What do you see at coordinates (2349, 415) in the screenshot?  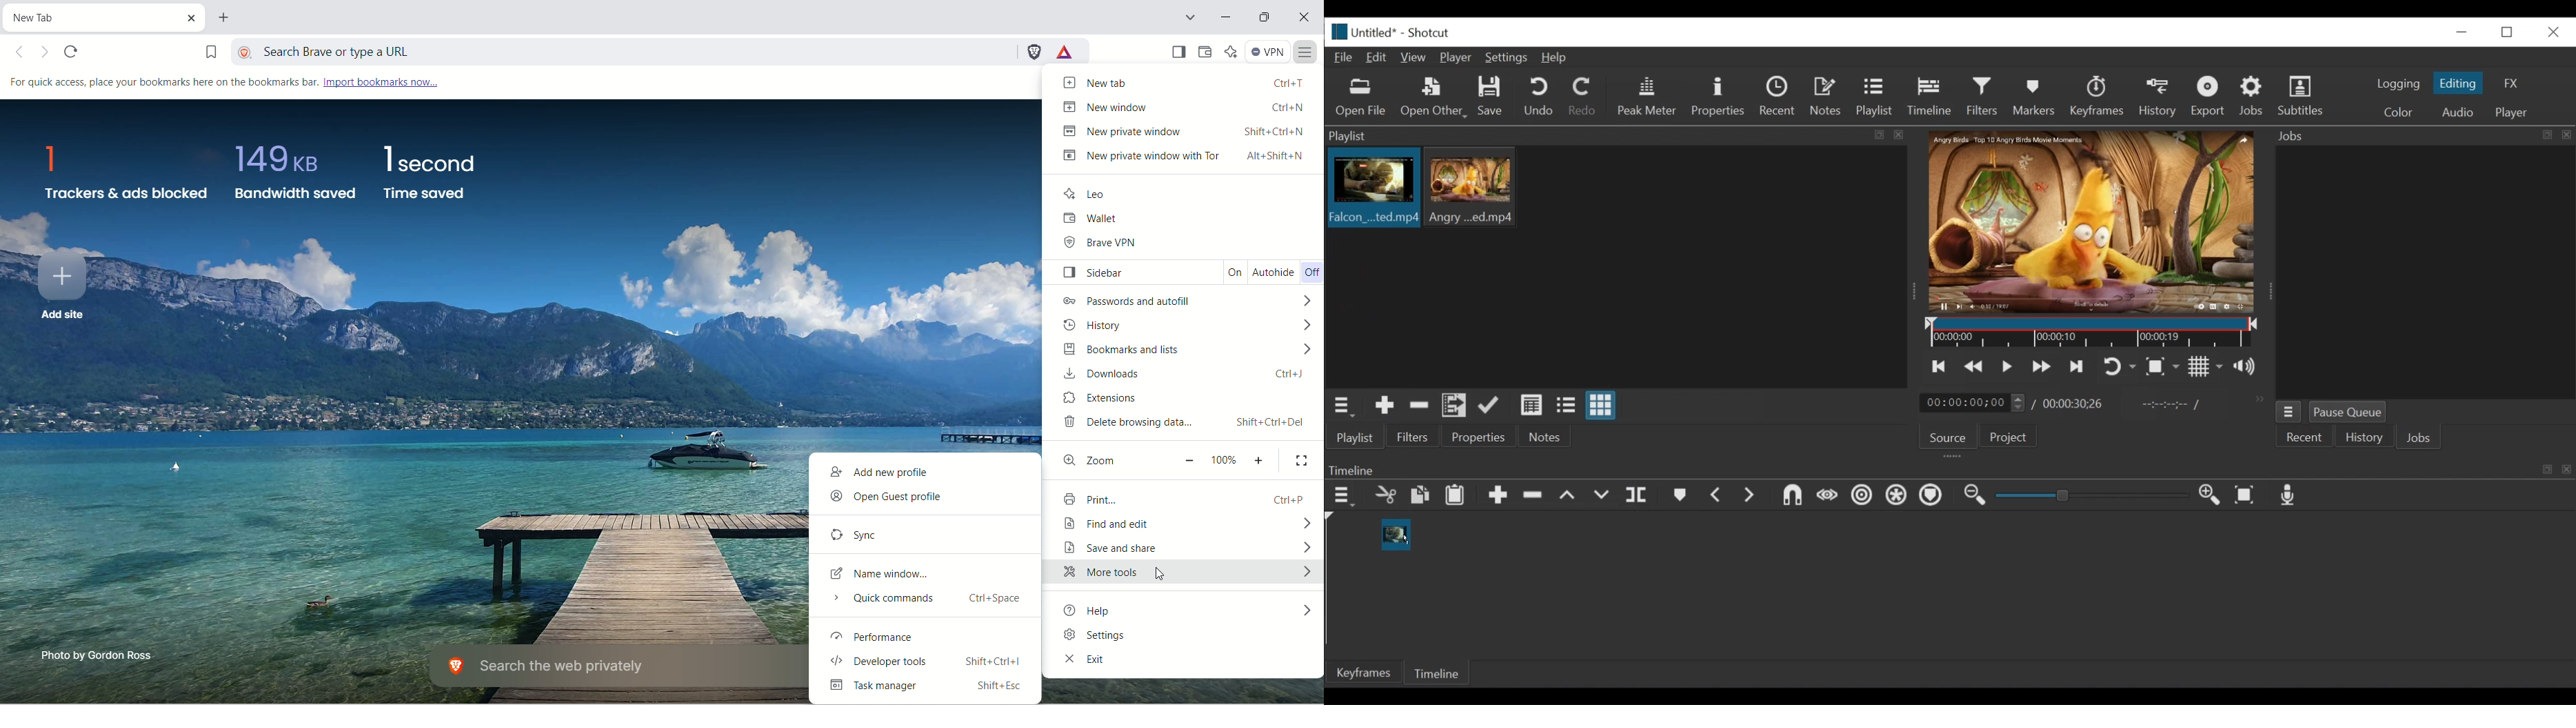 I see `Pause Queue` at bounding box center [2349, 415].